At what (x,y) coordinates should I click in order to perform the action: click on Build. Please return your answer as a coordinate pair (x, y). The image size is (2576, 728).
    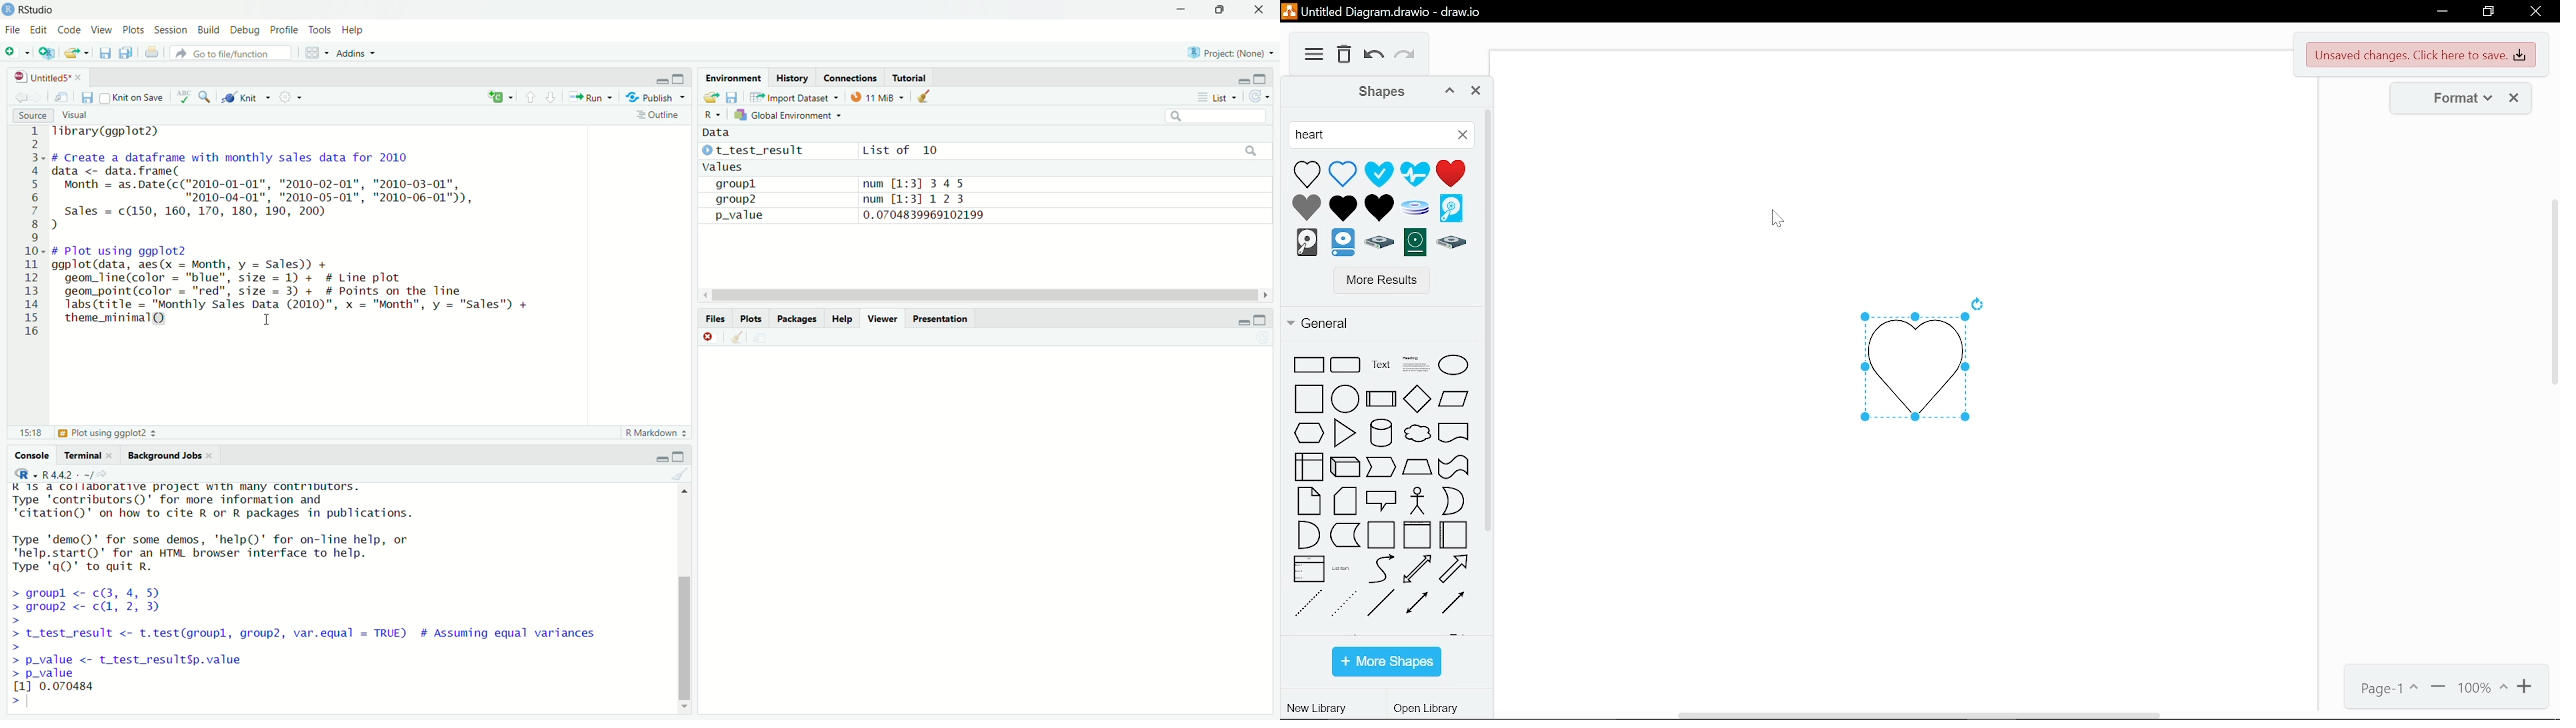
    Looking at the image, I should click on (208, 27).